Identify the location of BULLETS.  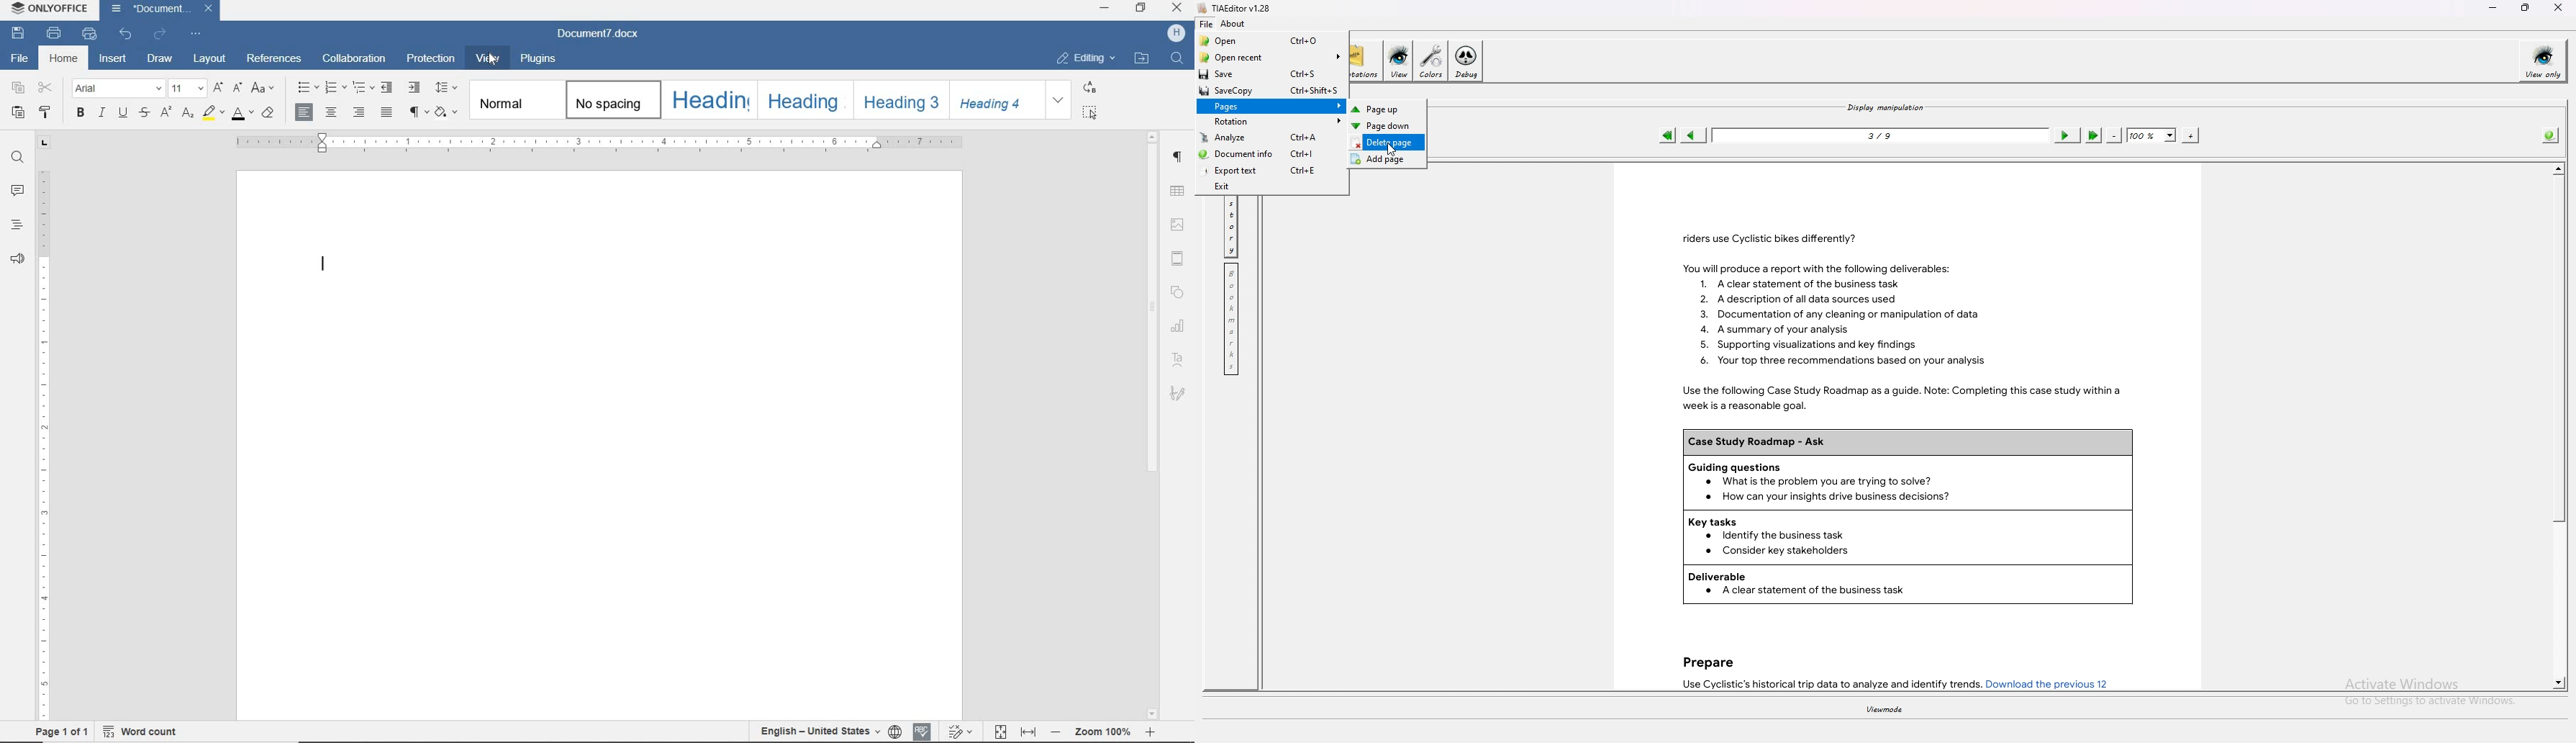
(308, 89).